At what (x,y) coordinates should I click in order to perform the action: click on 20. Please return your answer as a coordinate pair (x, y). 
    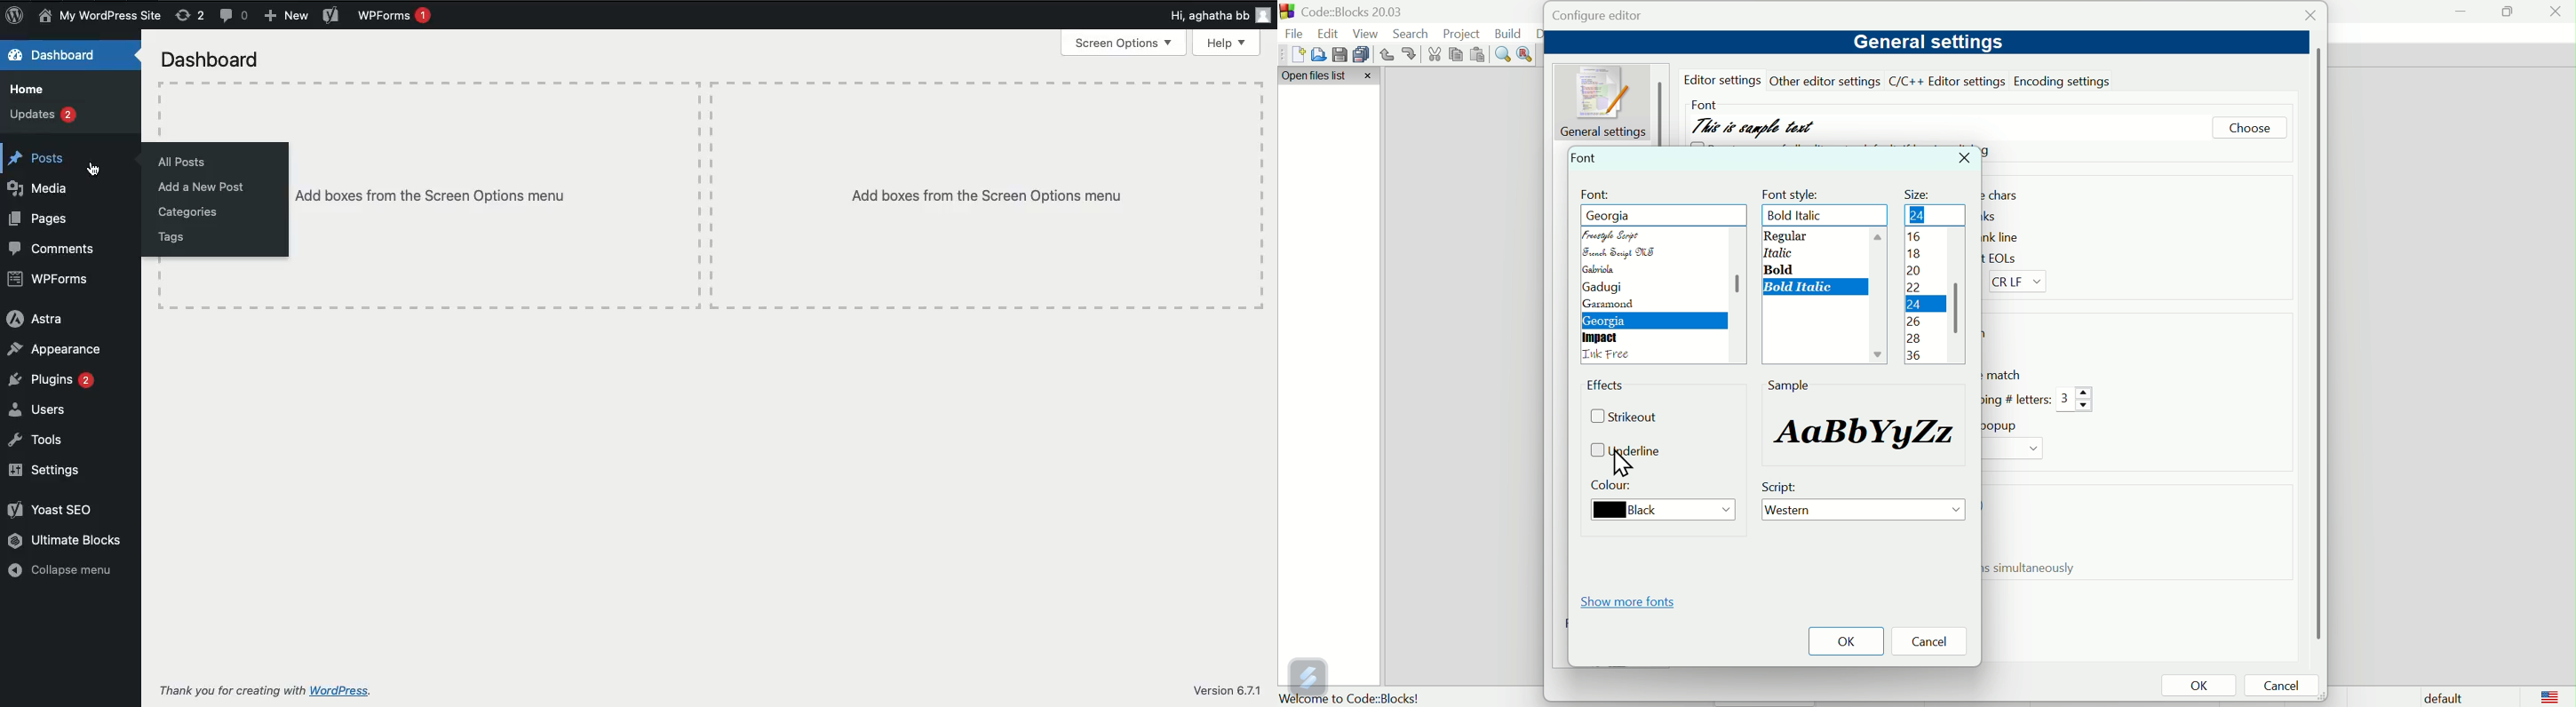
    Looking at the image, I should click on (1914, 272).